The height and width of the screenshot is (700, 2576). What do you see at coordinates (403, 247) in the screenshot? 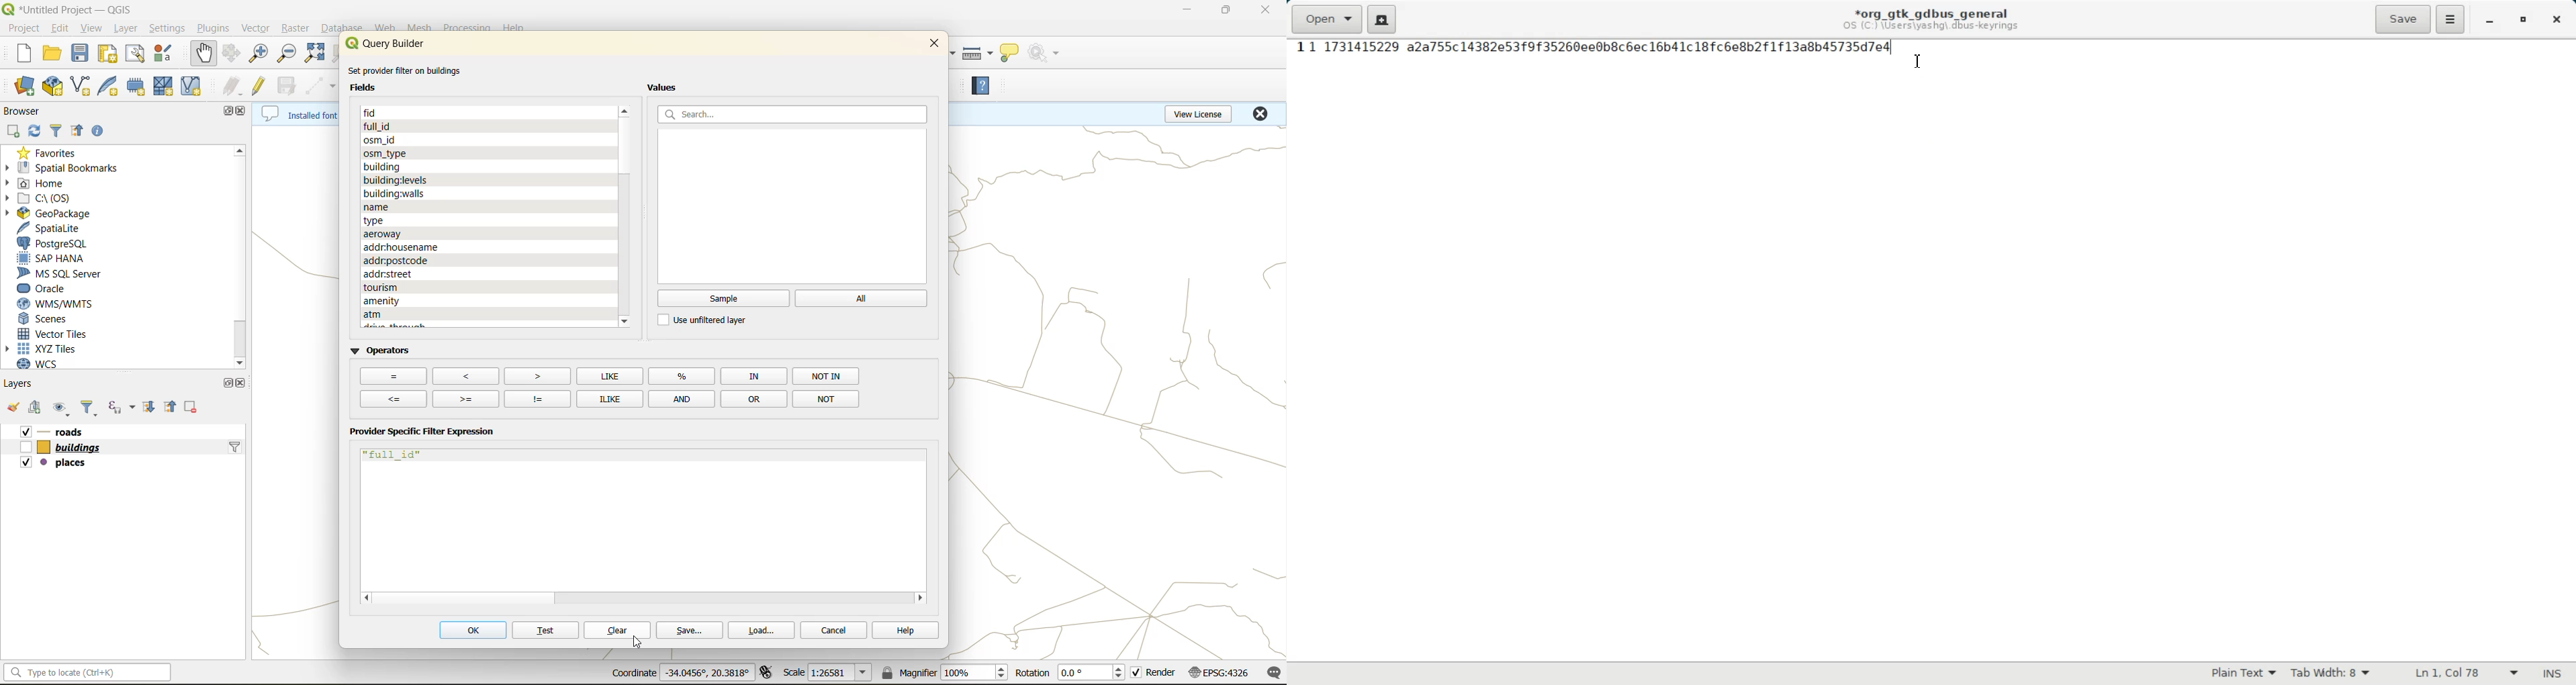
I see `fields` at bounding box center [403, 247].